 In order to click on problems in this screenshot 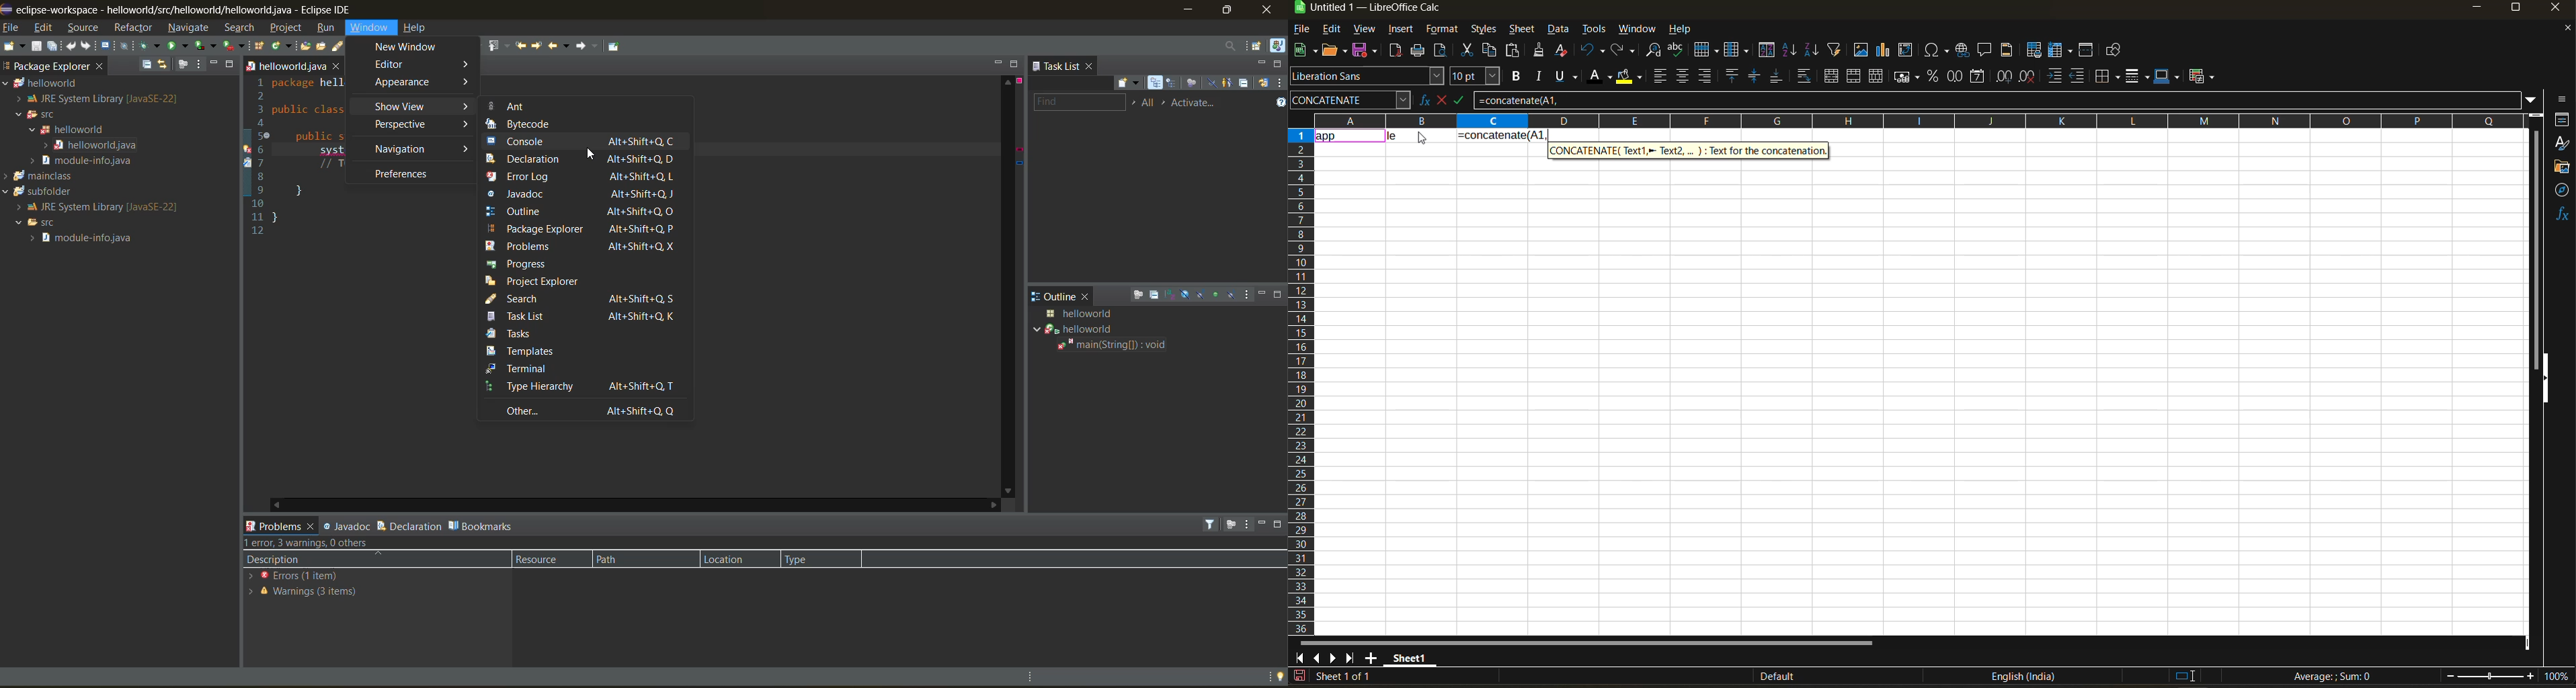, I will do `click(278, 526)`.